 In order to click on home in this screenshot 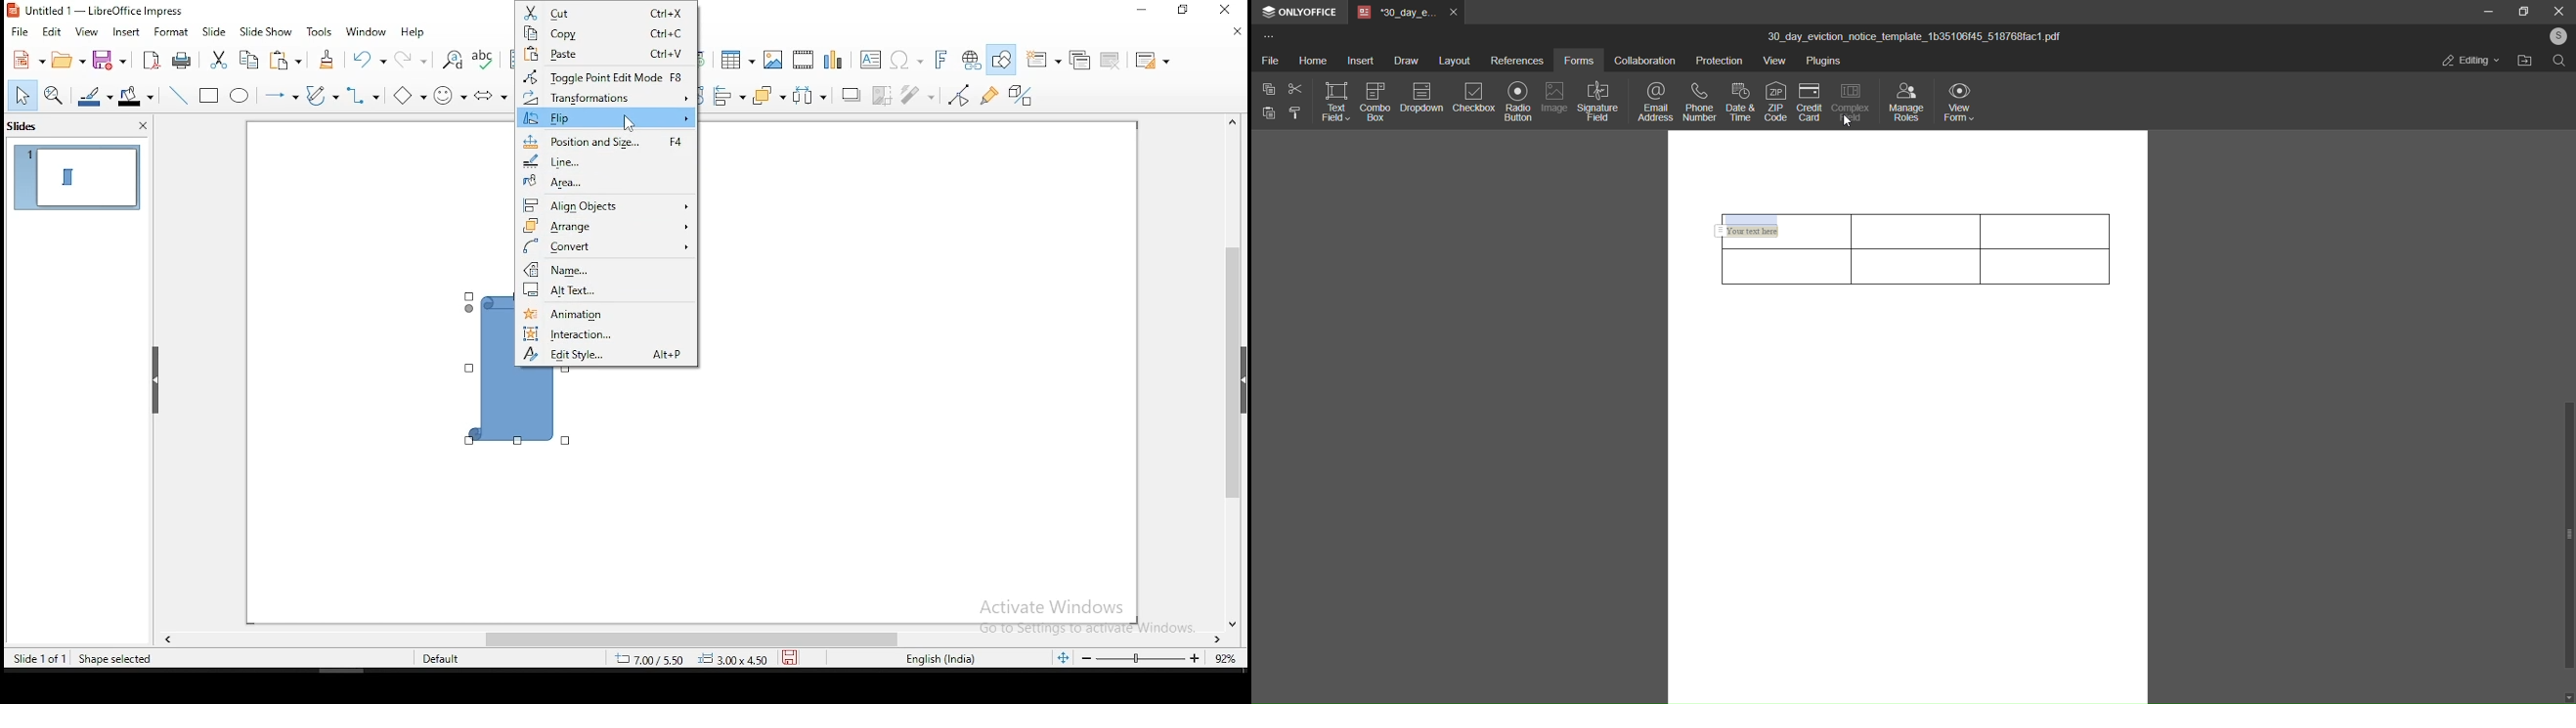, I will do `click(1313, 60)`.